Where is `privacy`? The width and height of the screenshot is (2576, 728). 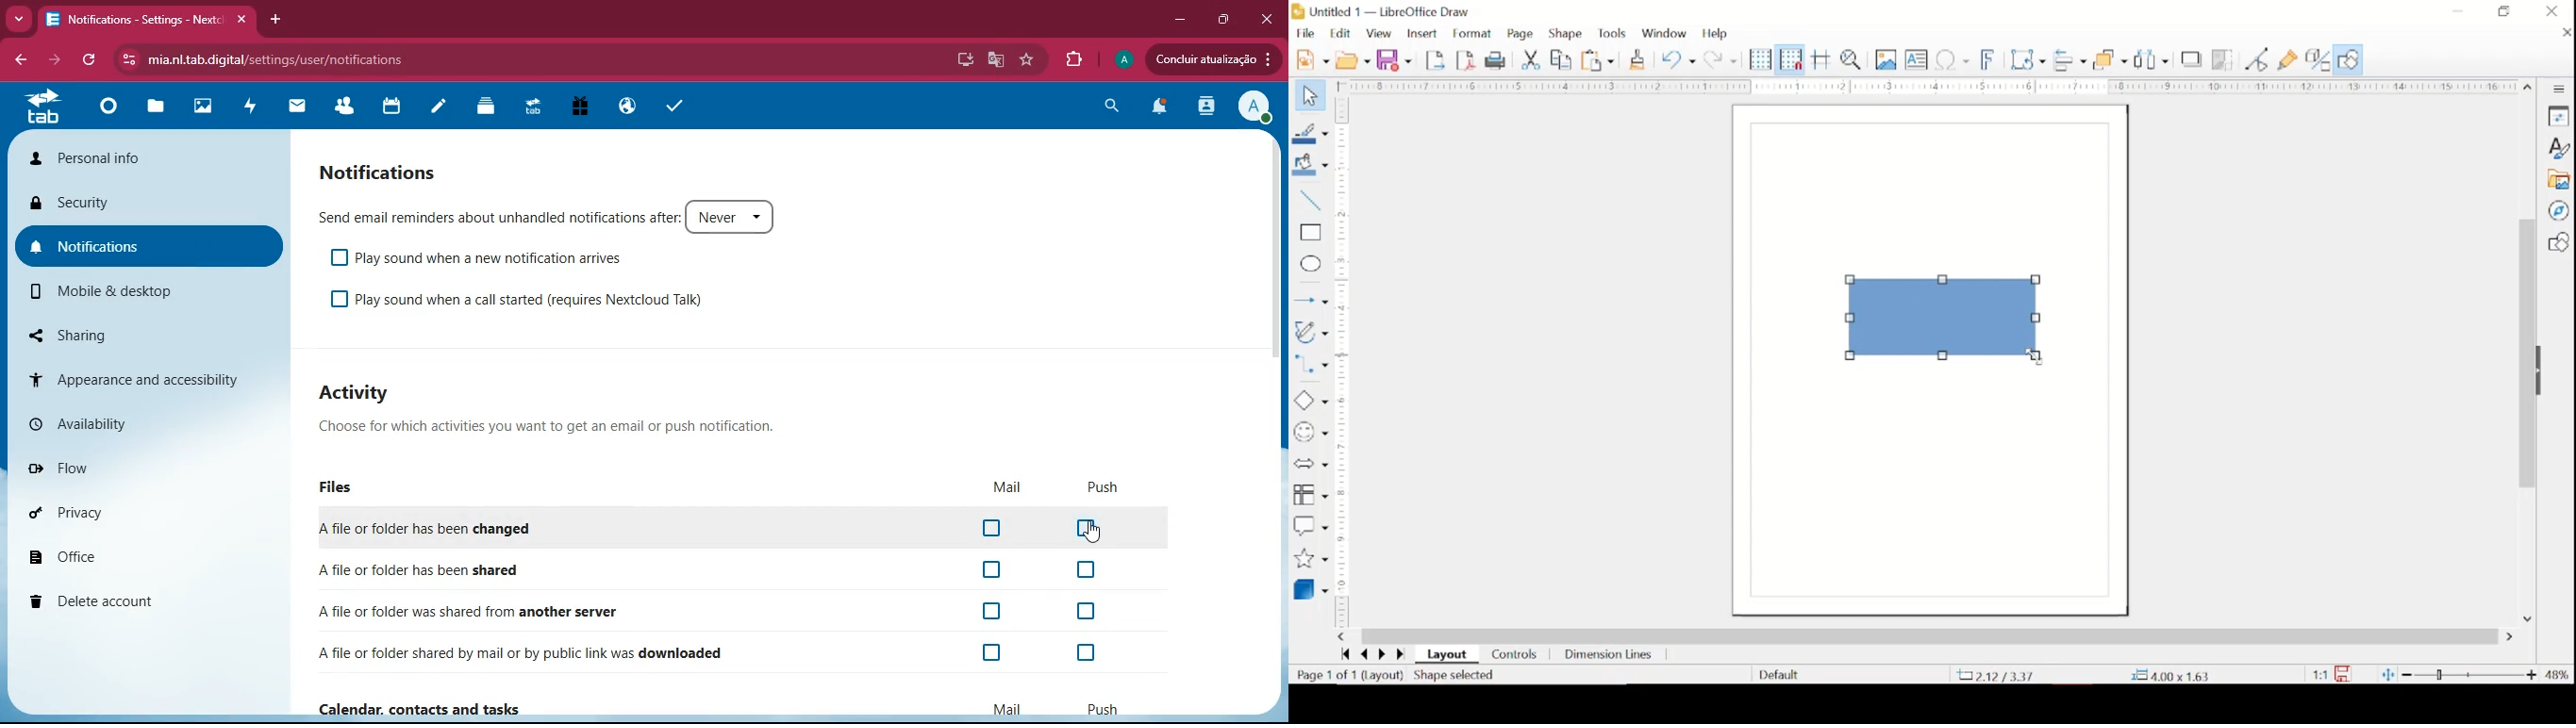 privacy is located at coordinates (129, 509).